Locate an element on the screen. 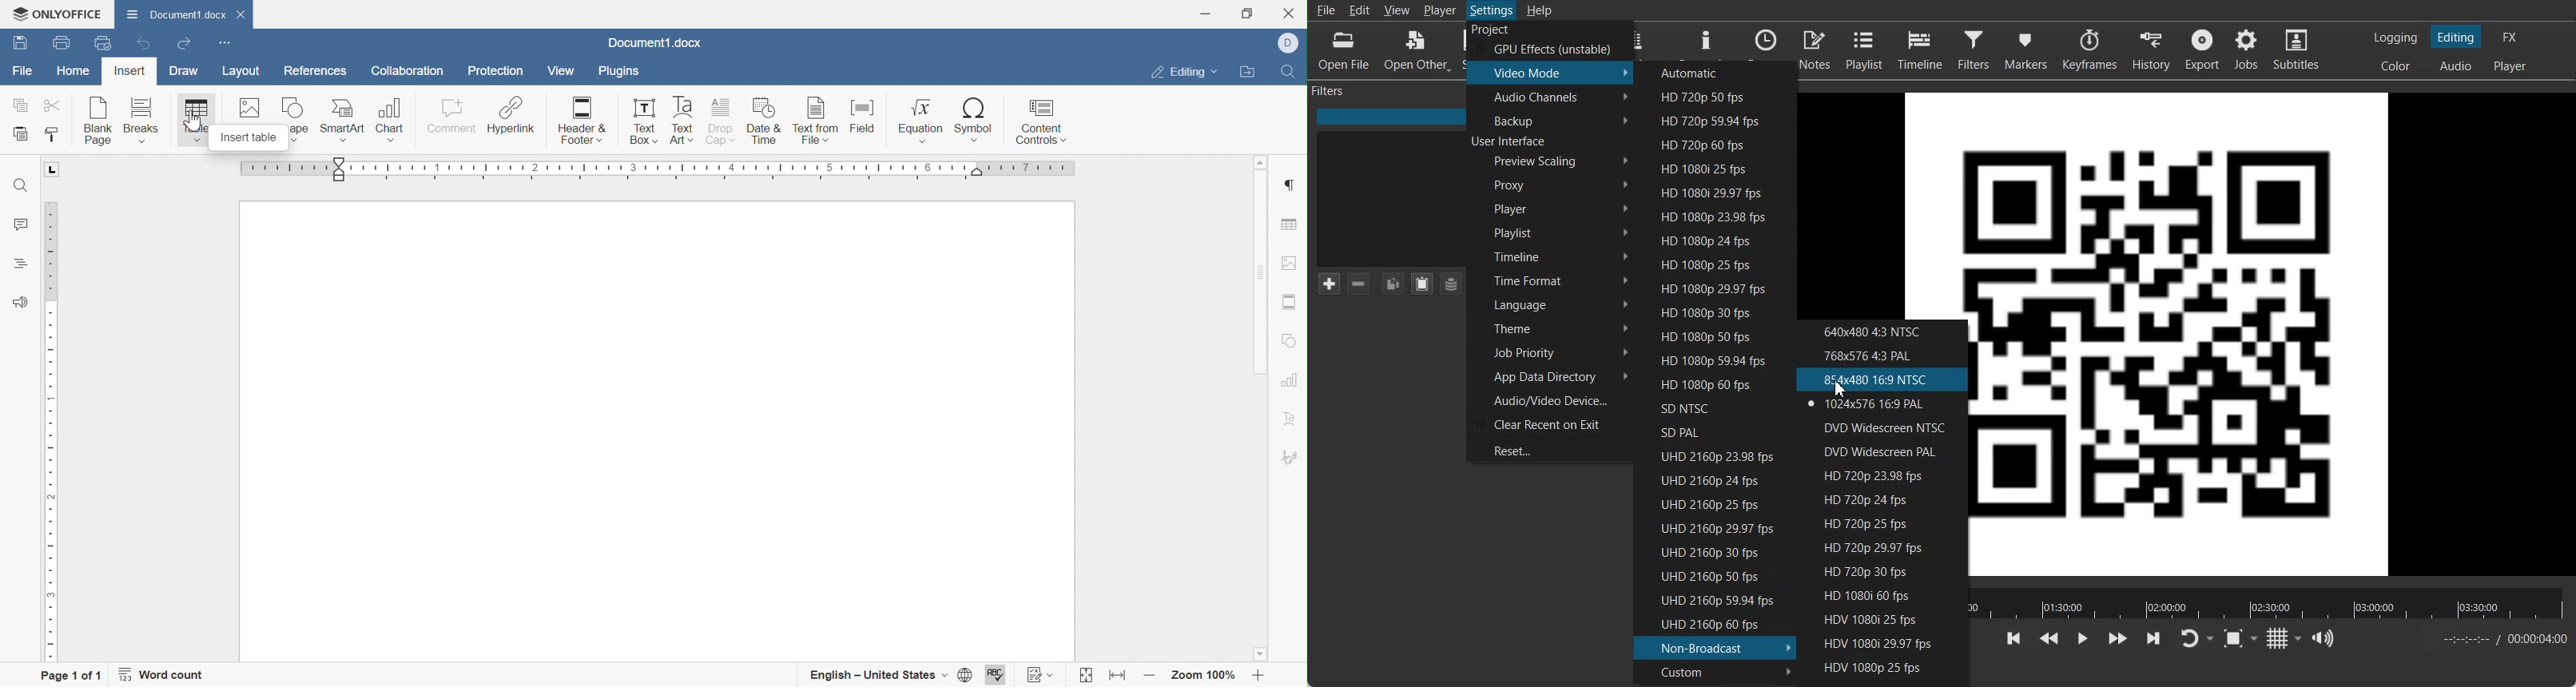 This screenshot has height=700, width=2576. Draw is located at coordinates (183, 73).